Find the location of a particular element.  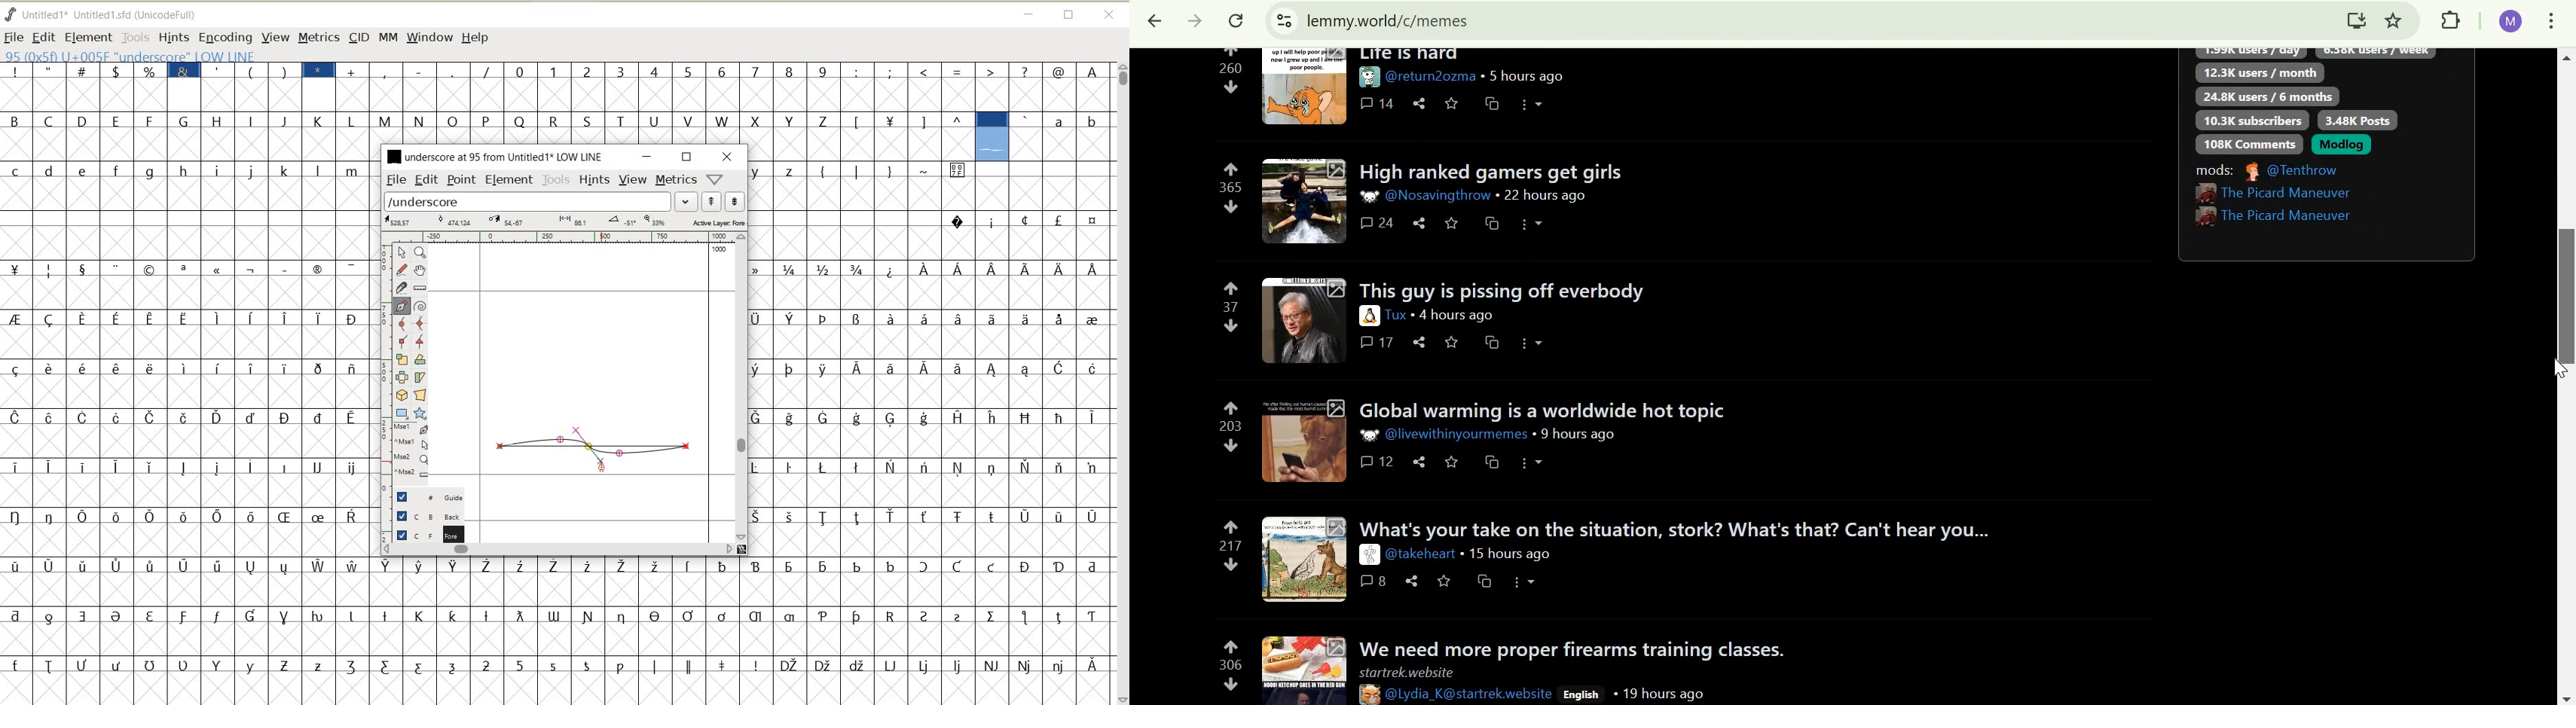

bookmark this tab is located at coordinates (2397, 22).